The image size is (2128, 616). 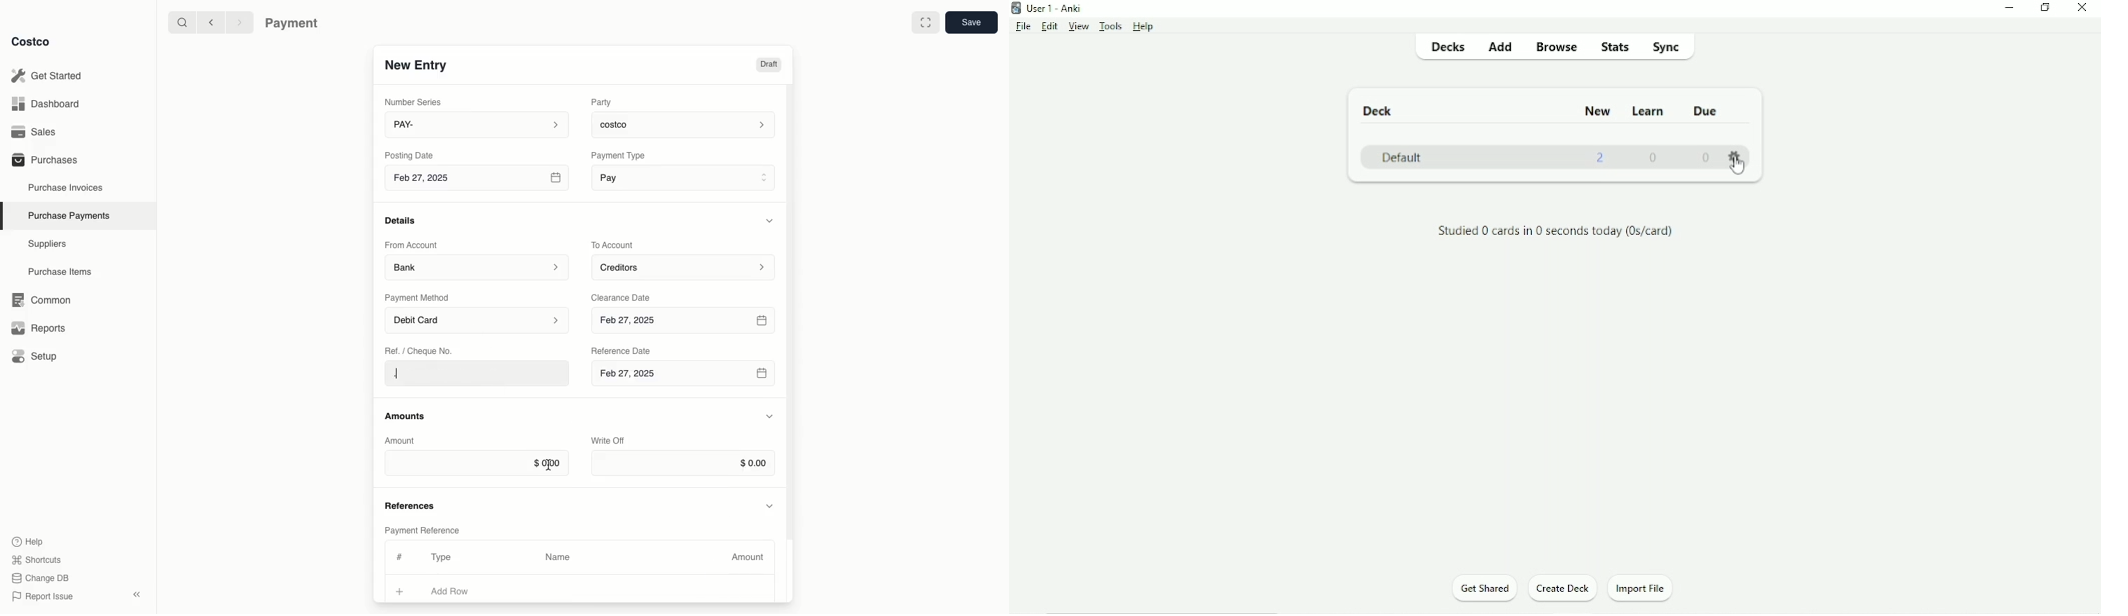 I want to click on Suppliers, so click(x=48, y=243).